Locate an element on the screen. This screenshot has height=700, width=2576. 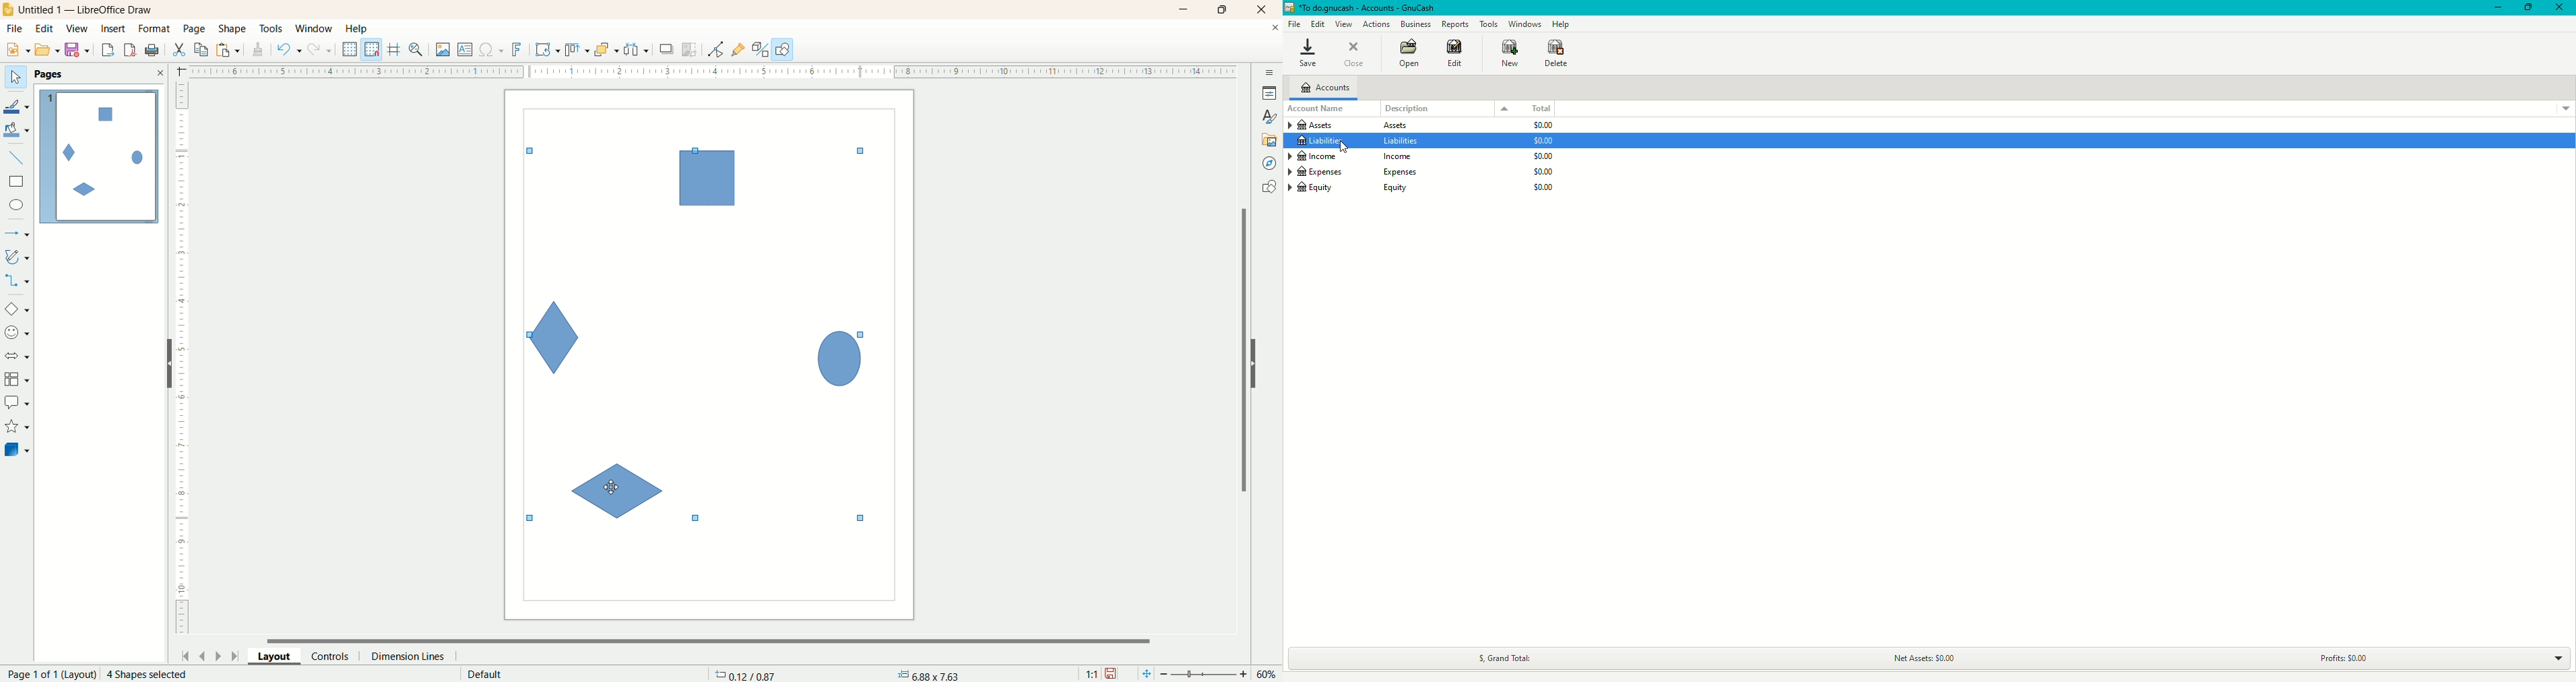
Business is located at coordinates (1415, 24).